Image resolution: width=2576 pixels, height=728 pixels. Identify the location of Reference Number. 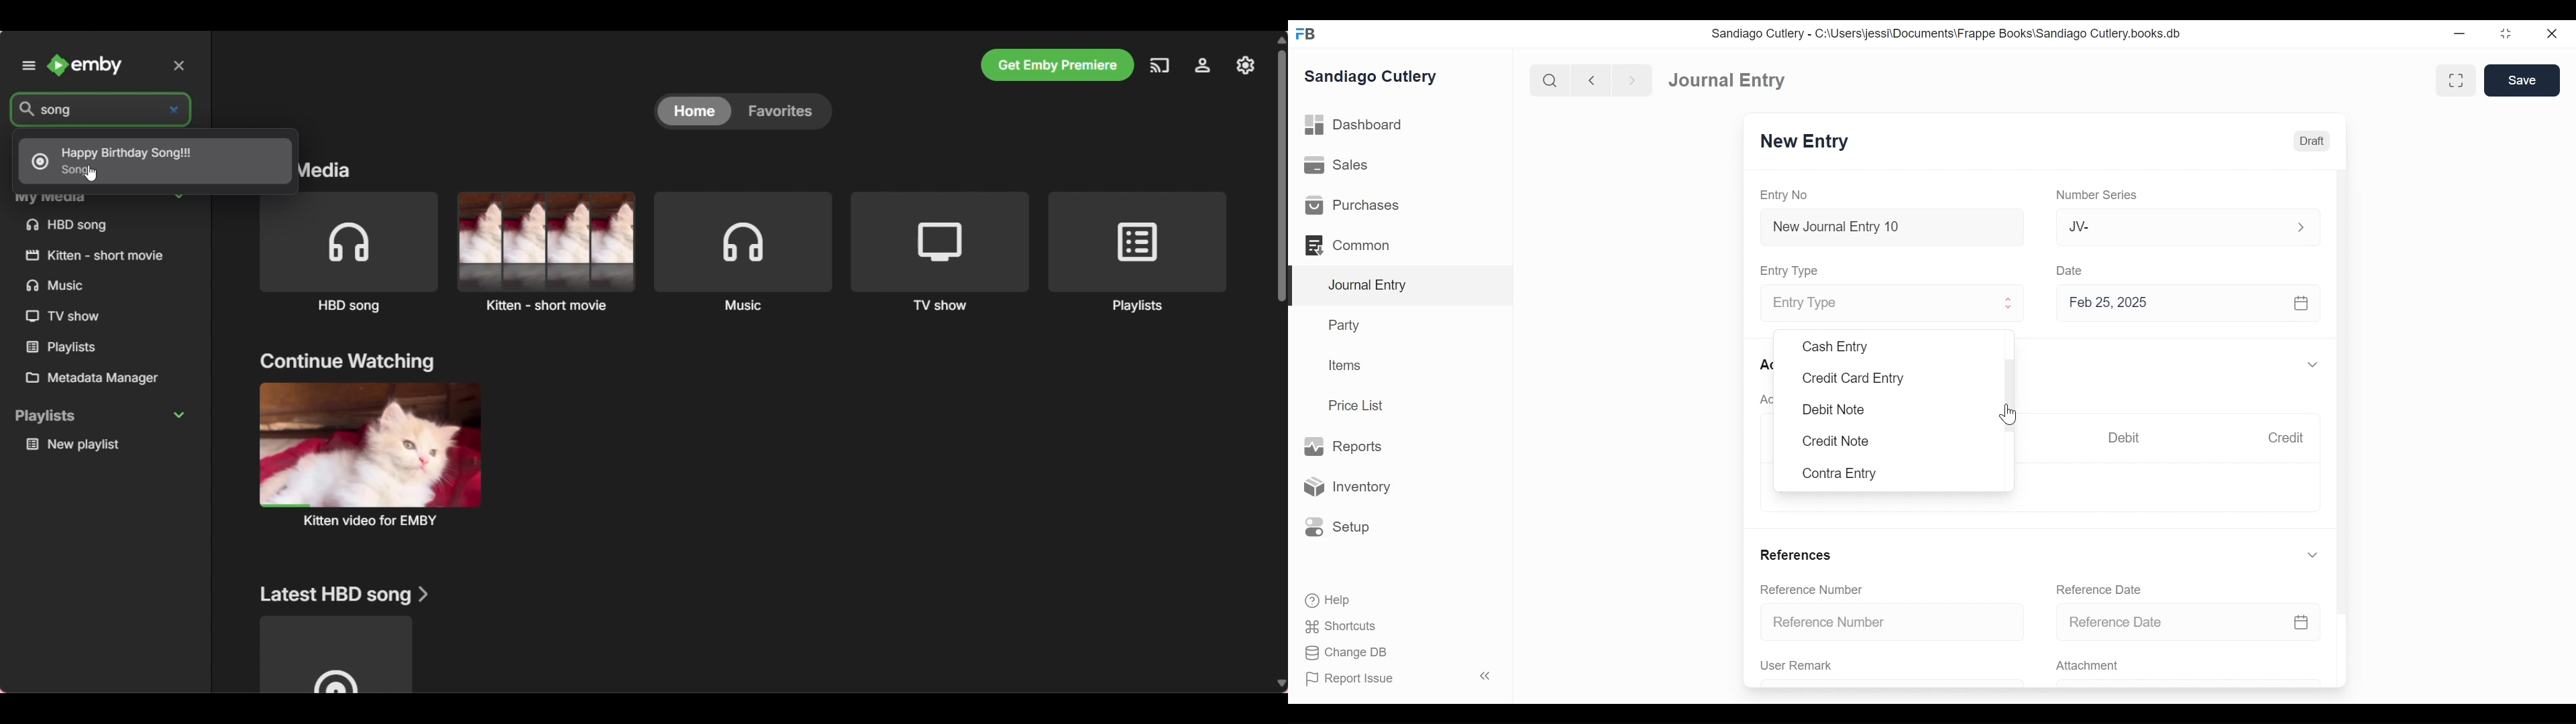
(1814, 591).